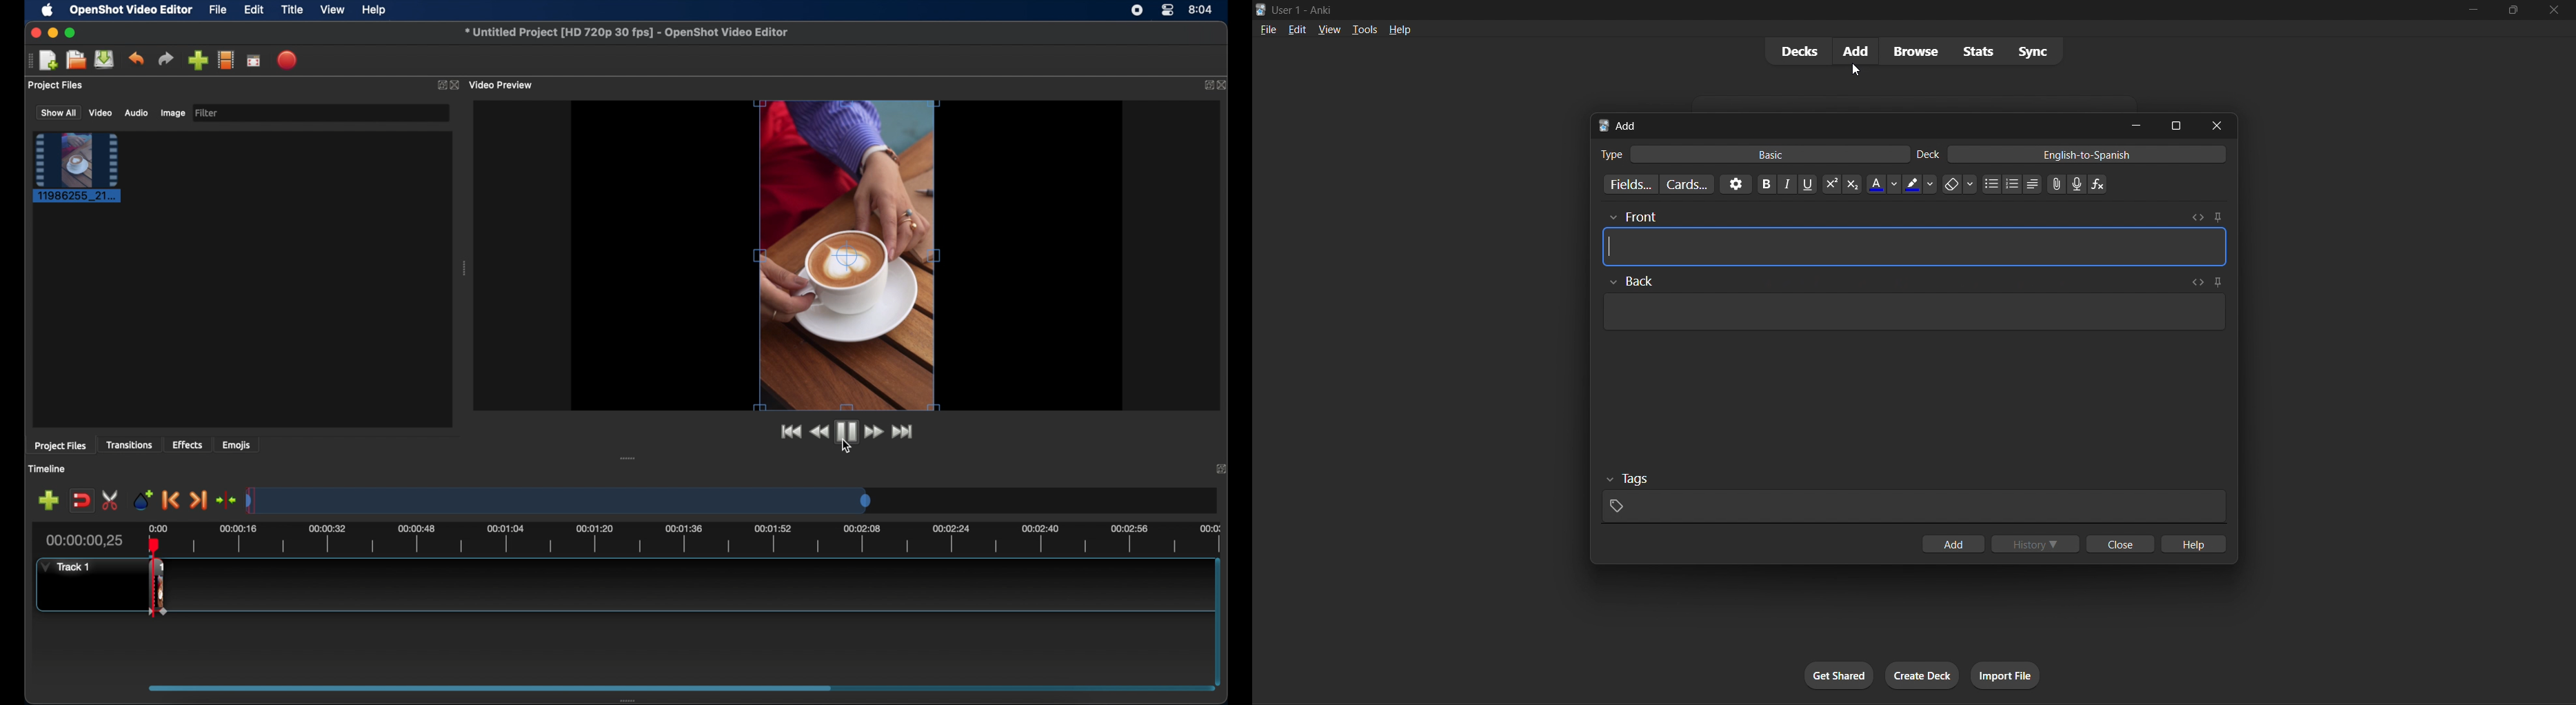 This screenshot has height=728, width=2576. Describe the element at coordinates (2195, 542) in the screenshot. I see `help` at that location.